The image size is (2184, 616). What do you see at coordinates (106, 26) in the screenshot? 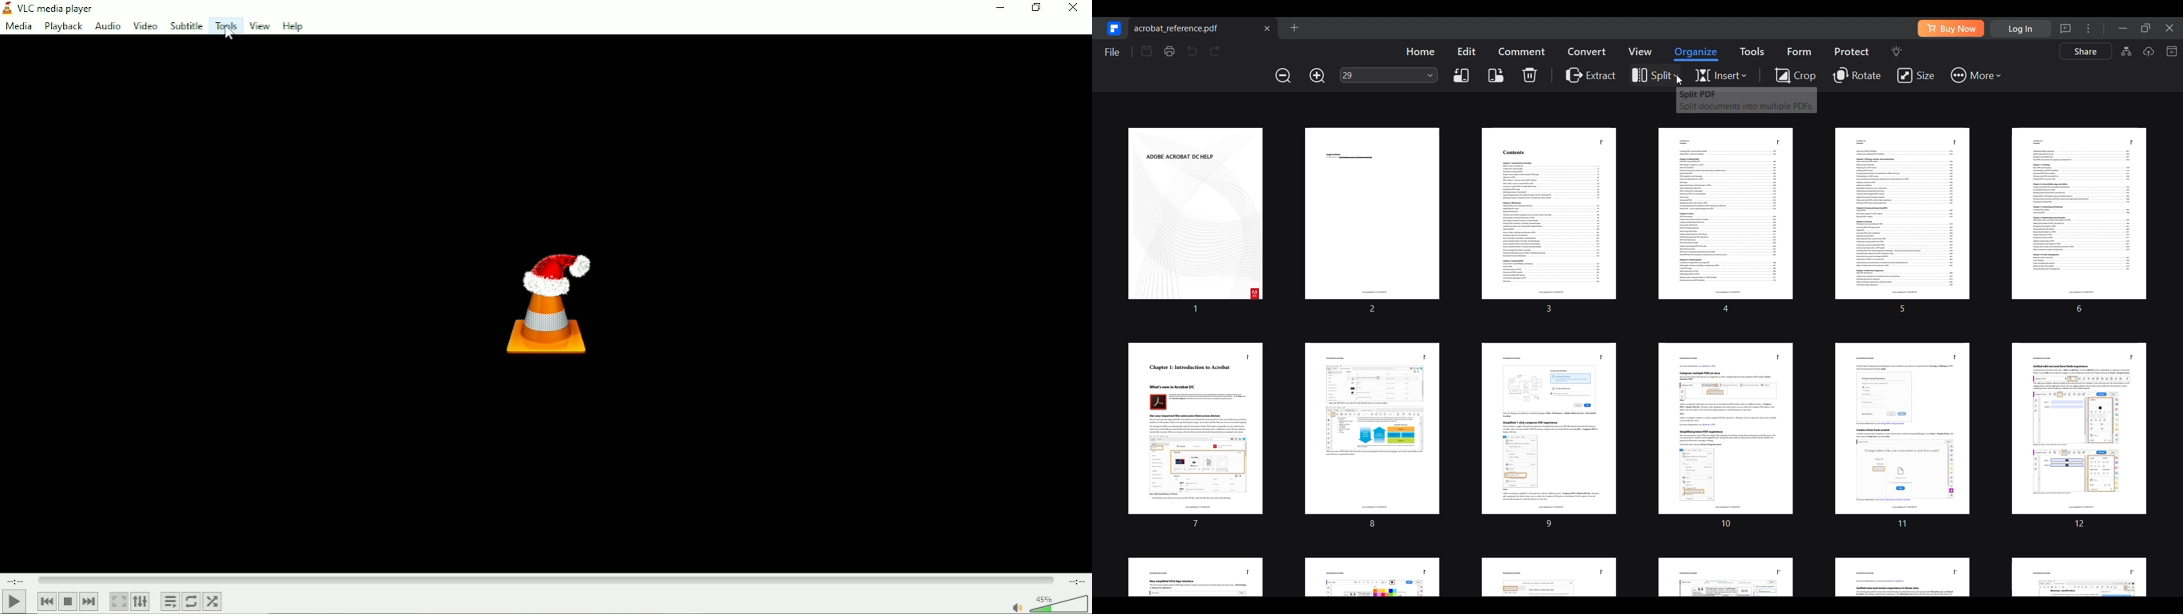
I see `Audio` at bounding box center [106, 26].